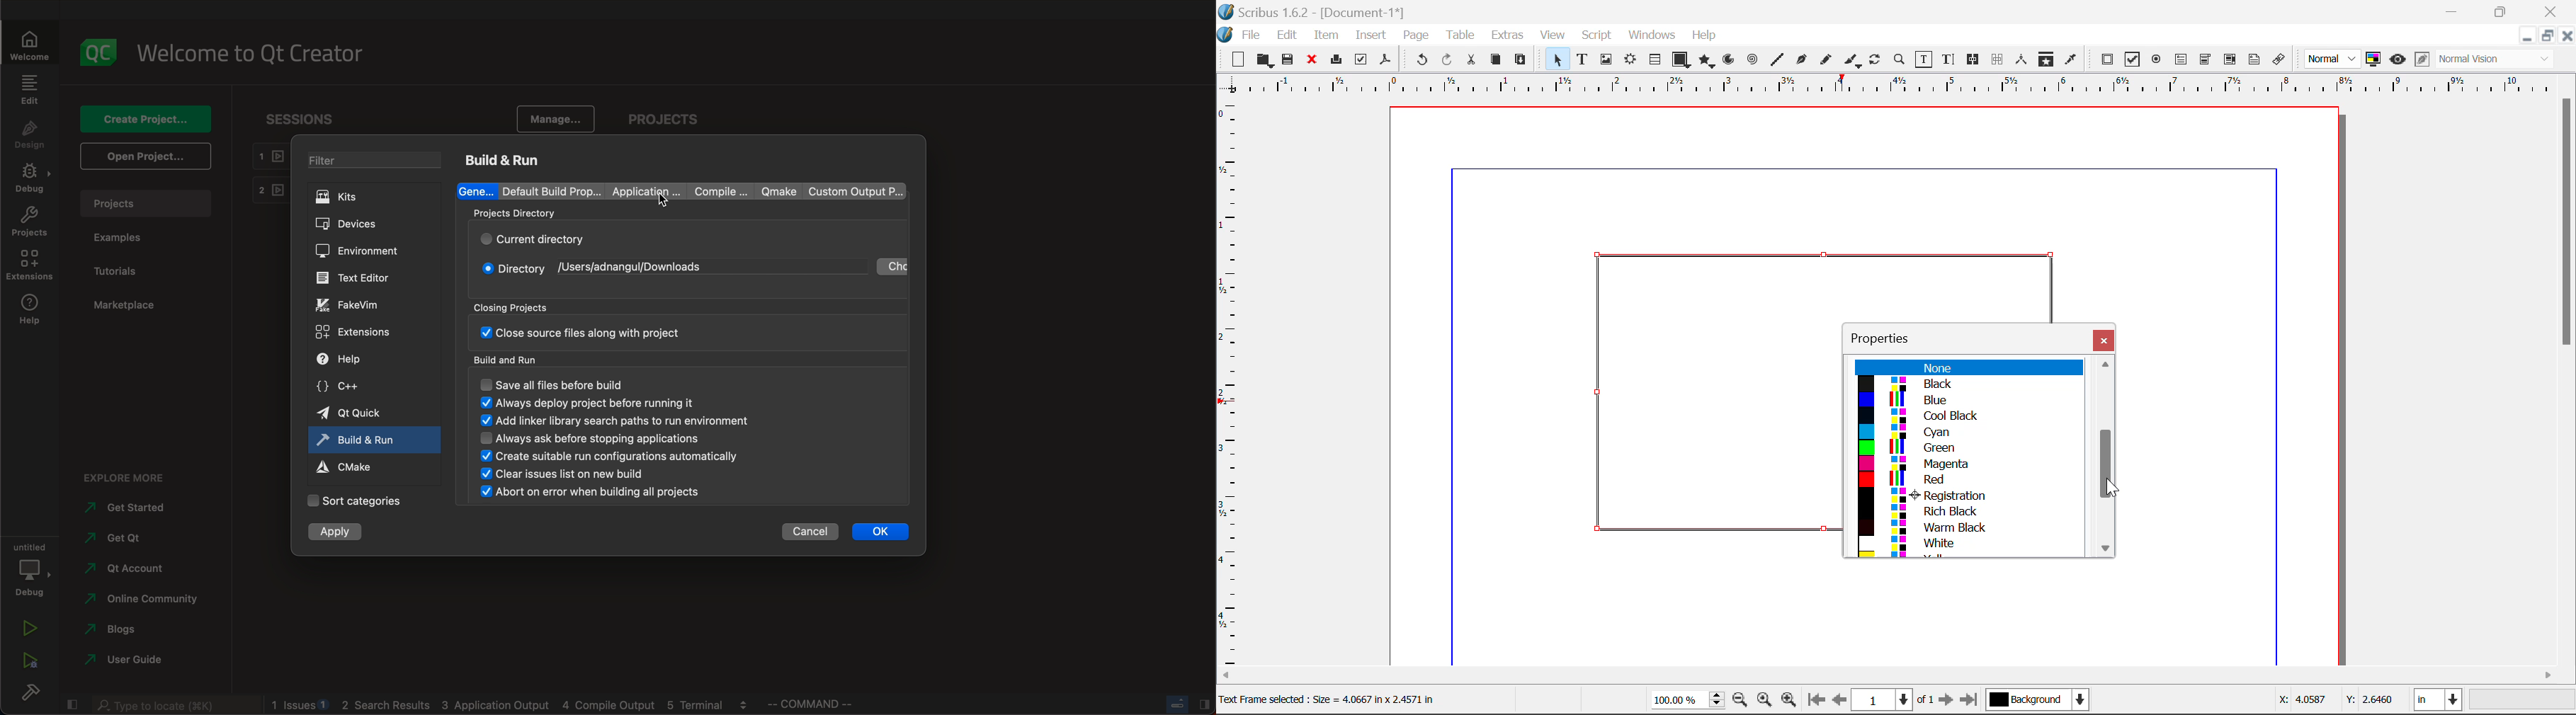  I want to click on c++, so click(361, 386).